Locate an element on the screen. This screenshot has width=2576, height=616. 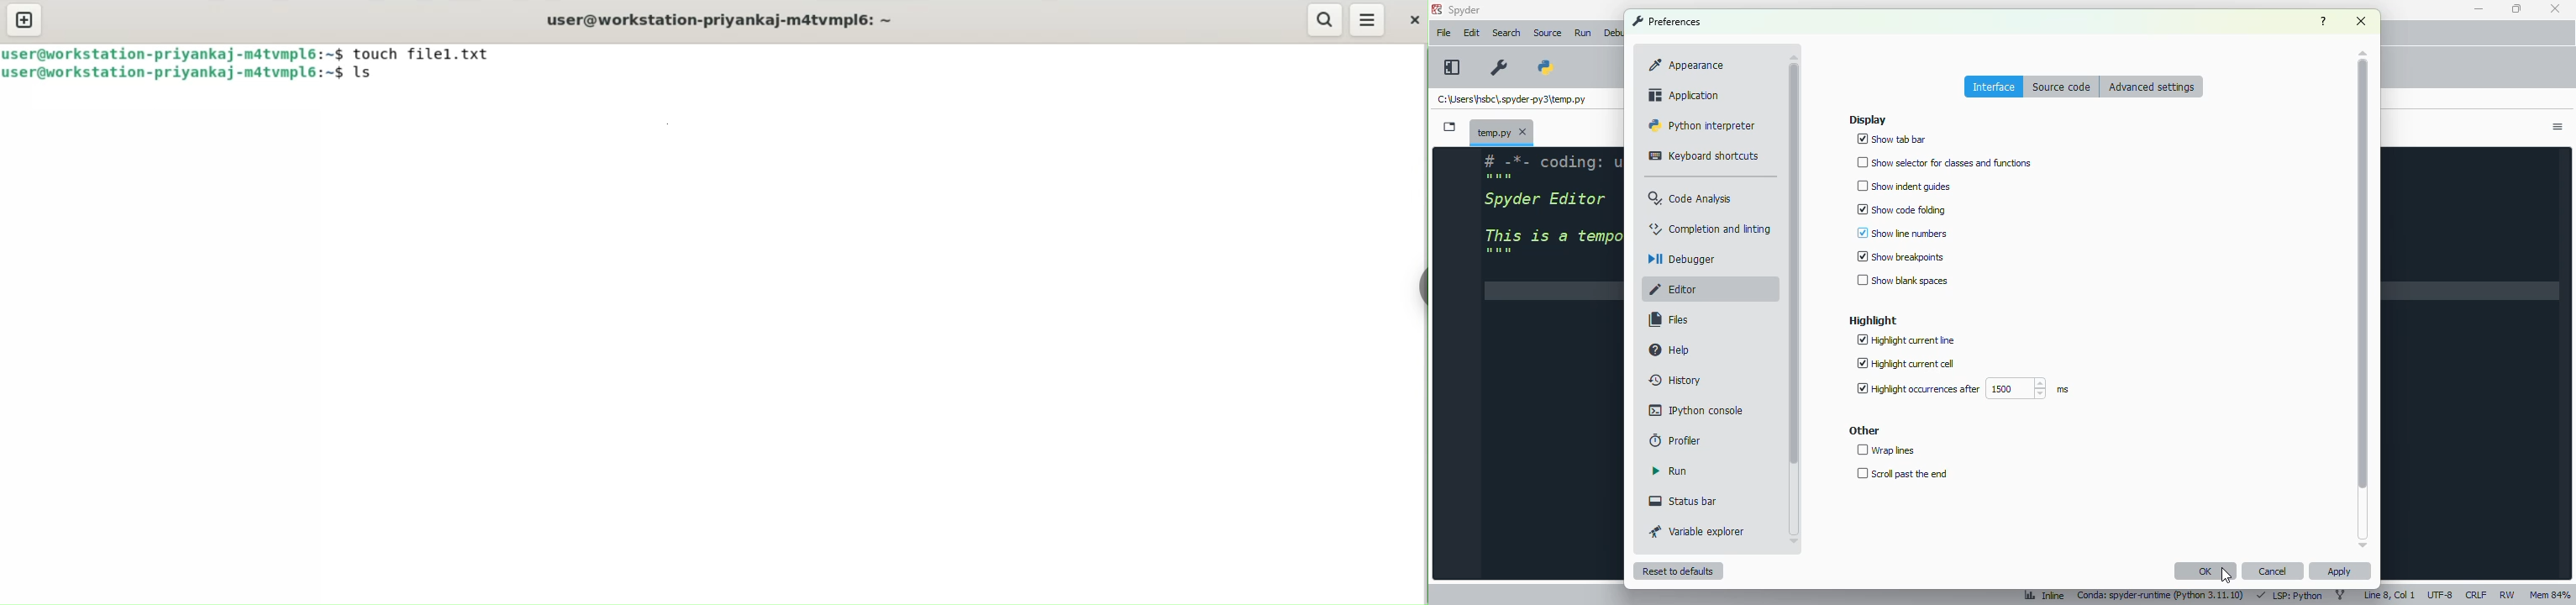
cancel is located at coordinates (2274, 571).